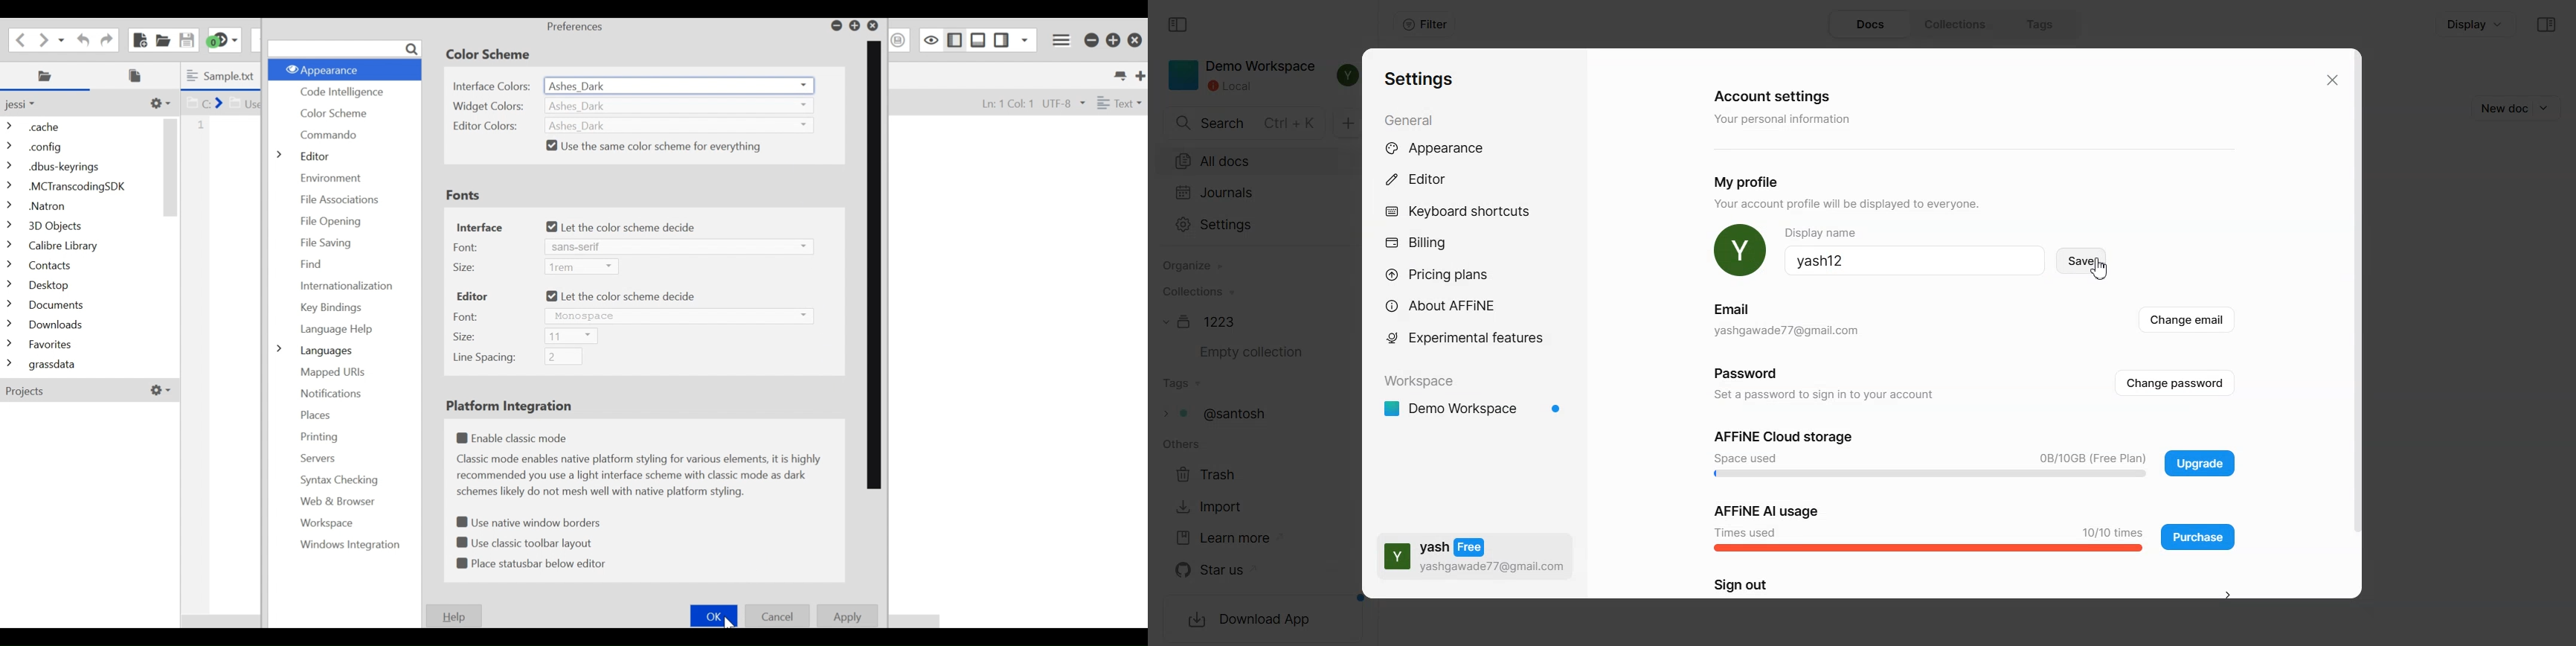 The image size is (2576, 672). I want to click on Tags, so click(2042, 24).